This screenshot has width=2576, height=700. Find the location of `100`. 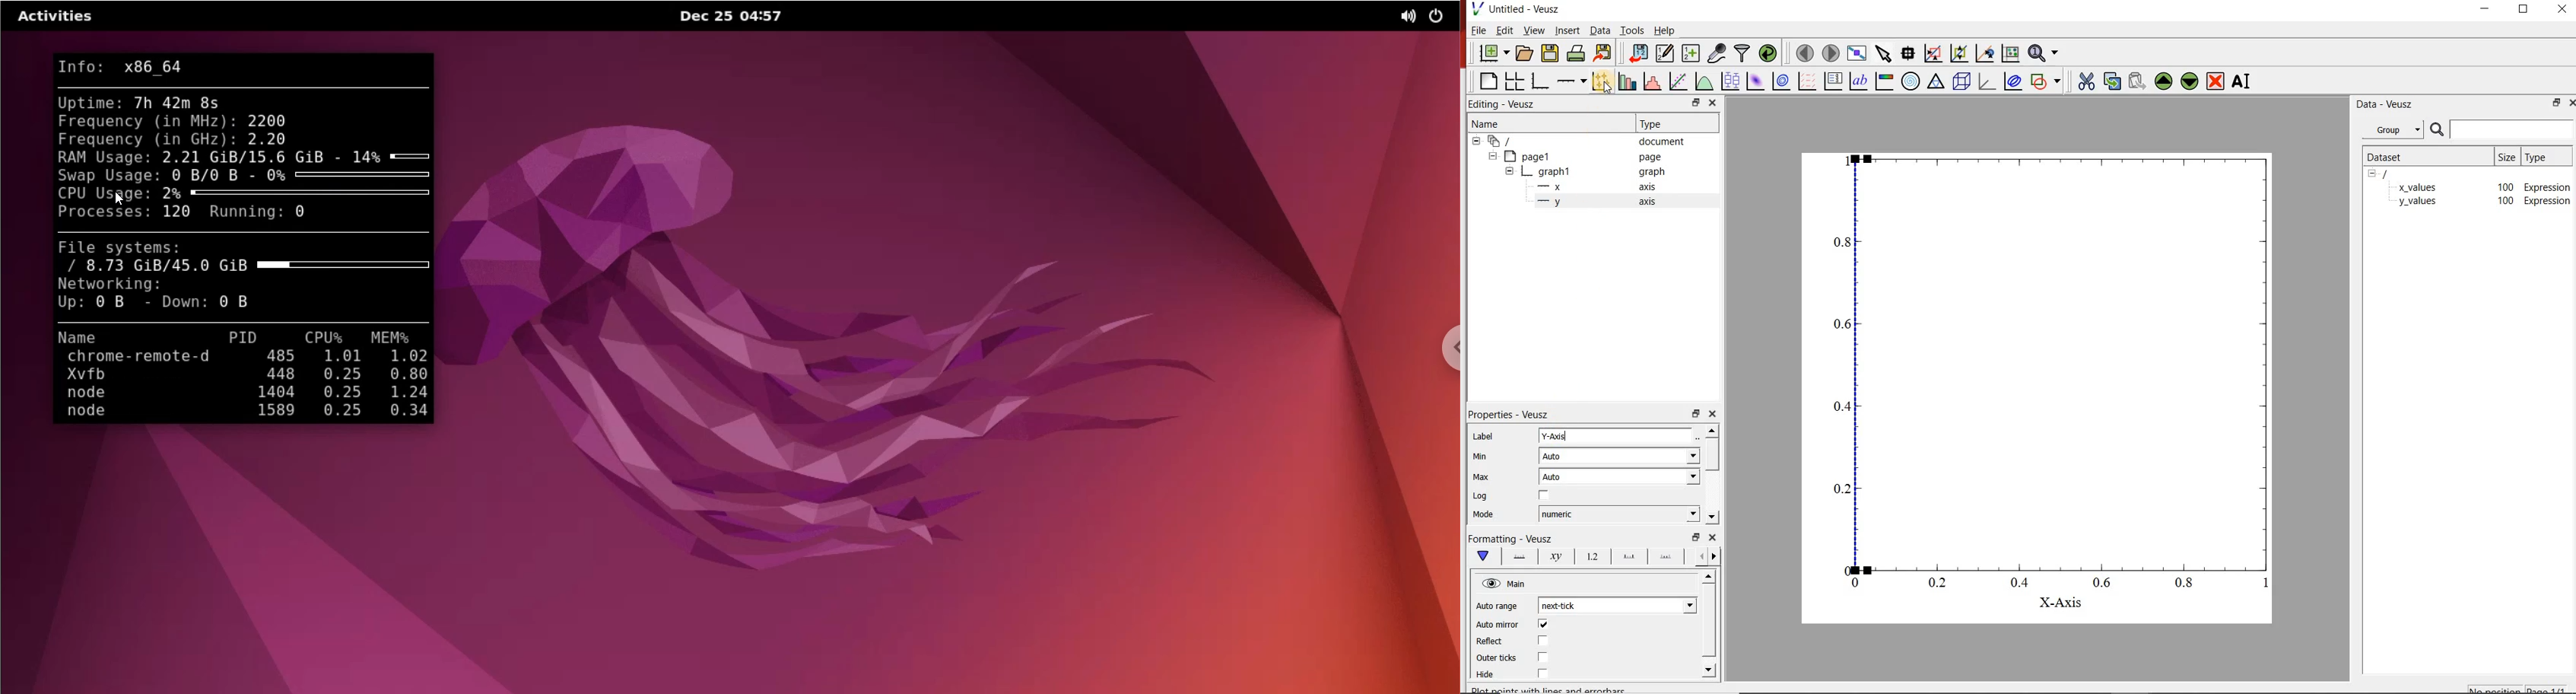

100 is located at coordinates (2505, 186).